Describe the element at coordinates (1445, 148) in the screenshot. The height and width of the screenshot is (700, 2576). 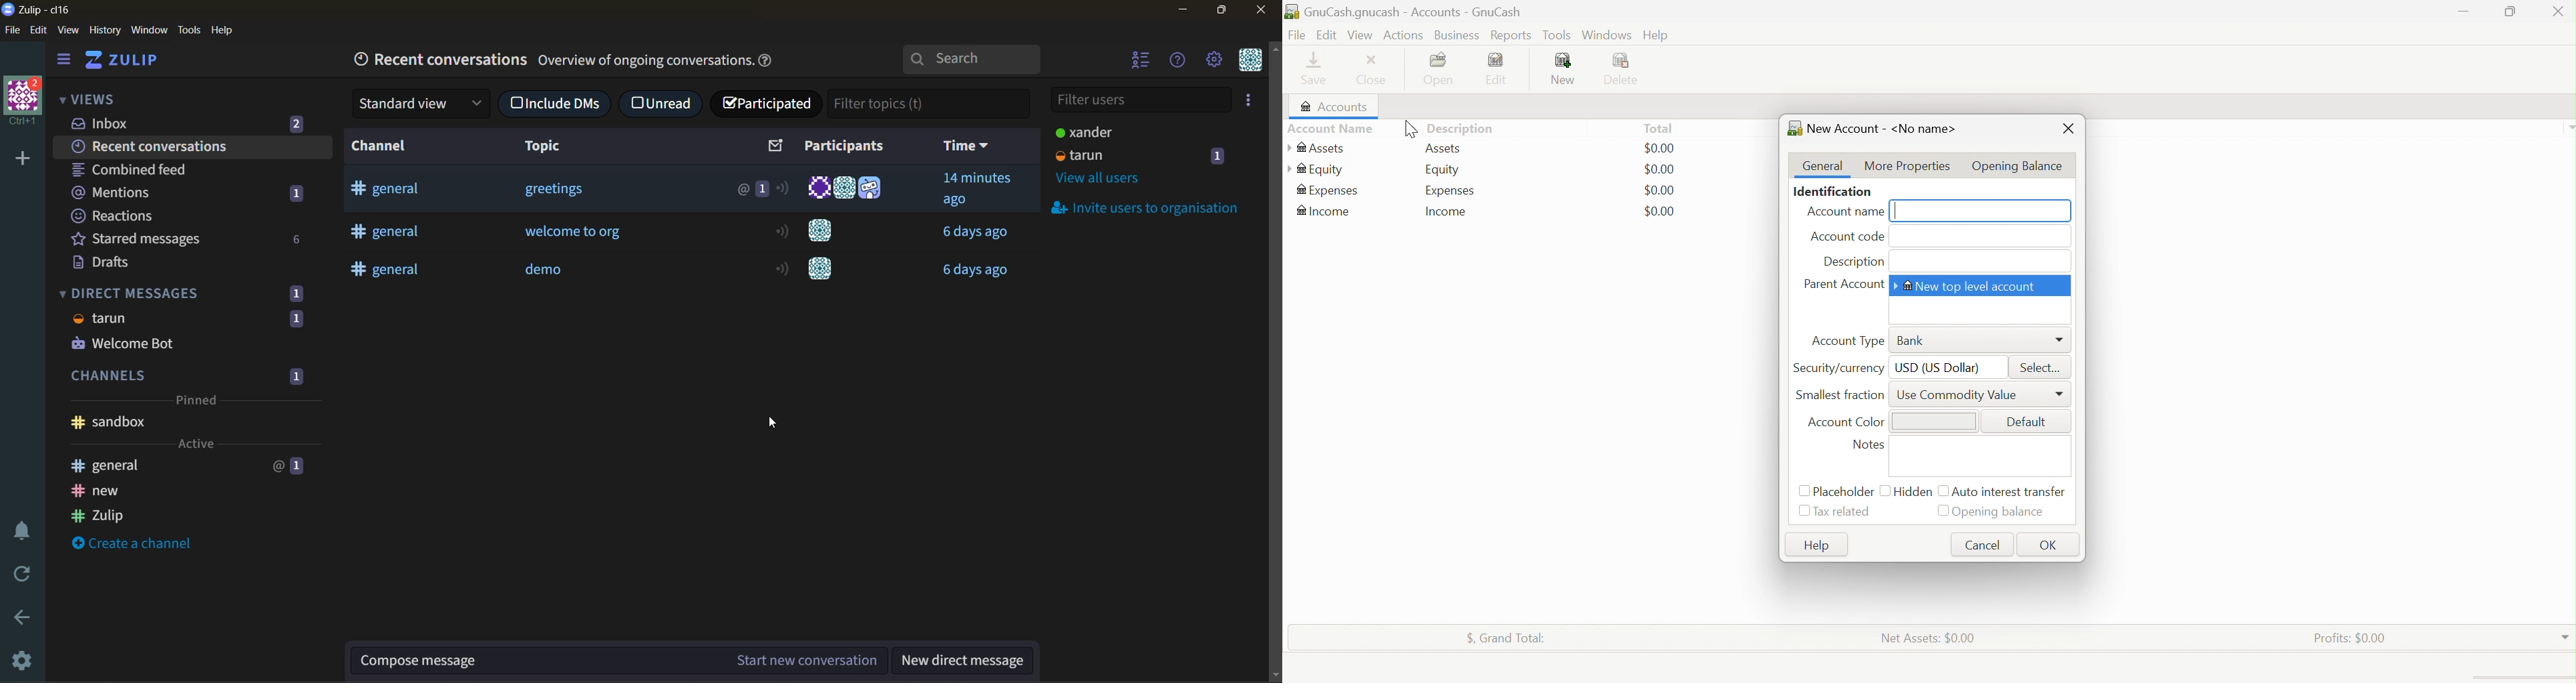
I see `Assets` at that location.